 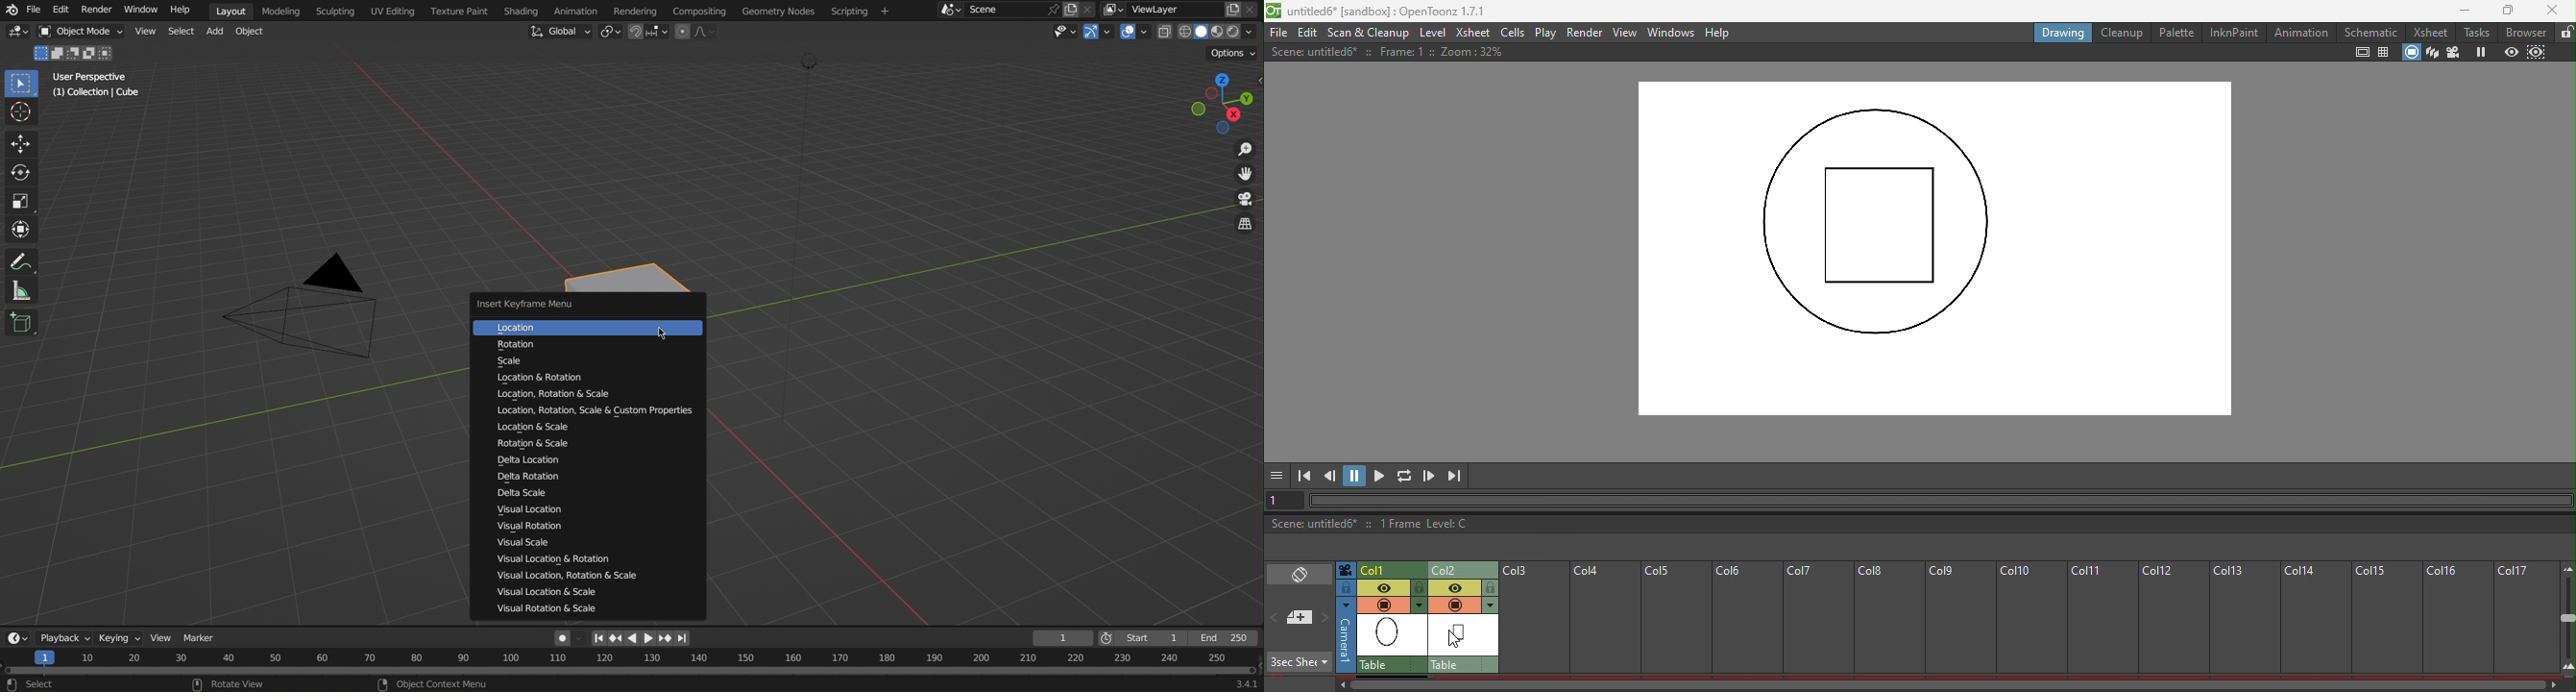 What do you see at coordinates (544, 609) in the screenshot?
I see `Visual Rotation and Scale` at bounding box center [544, 609].